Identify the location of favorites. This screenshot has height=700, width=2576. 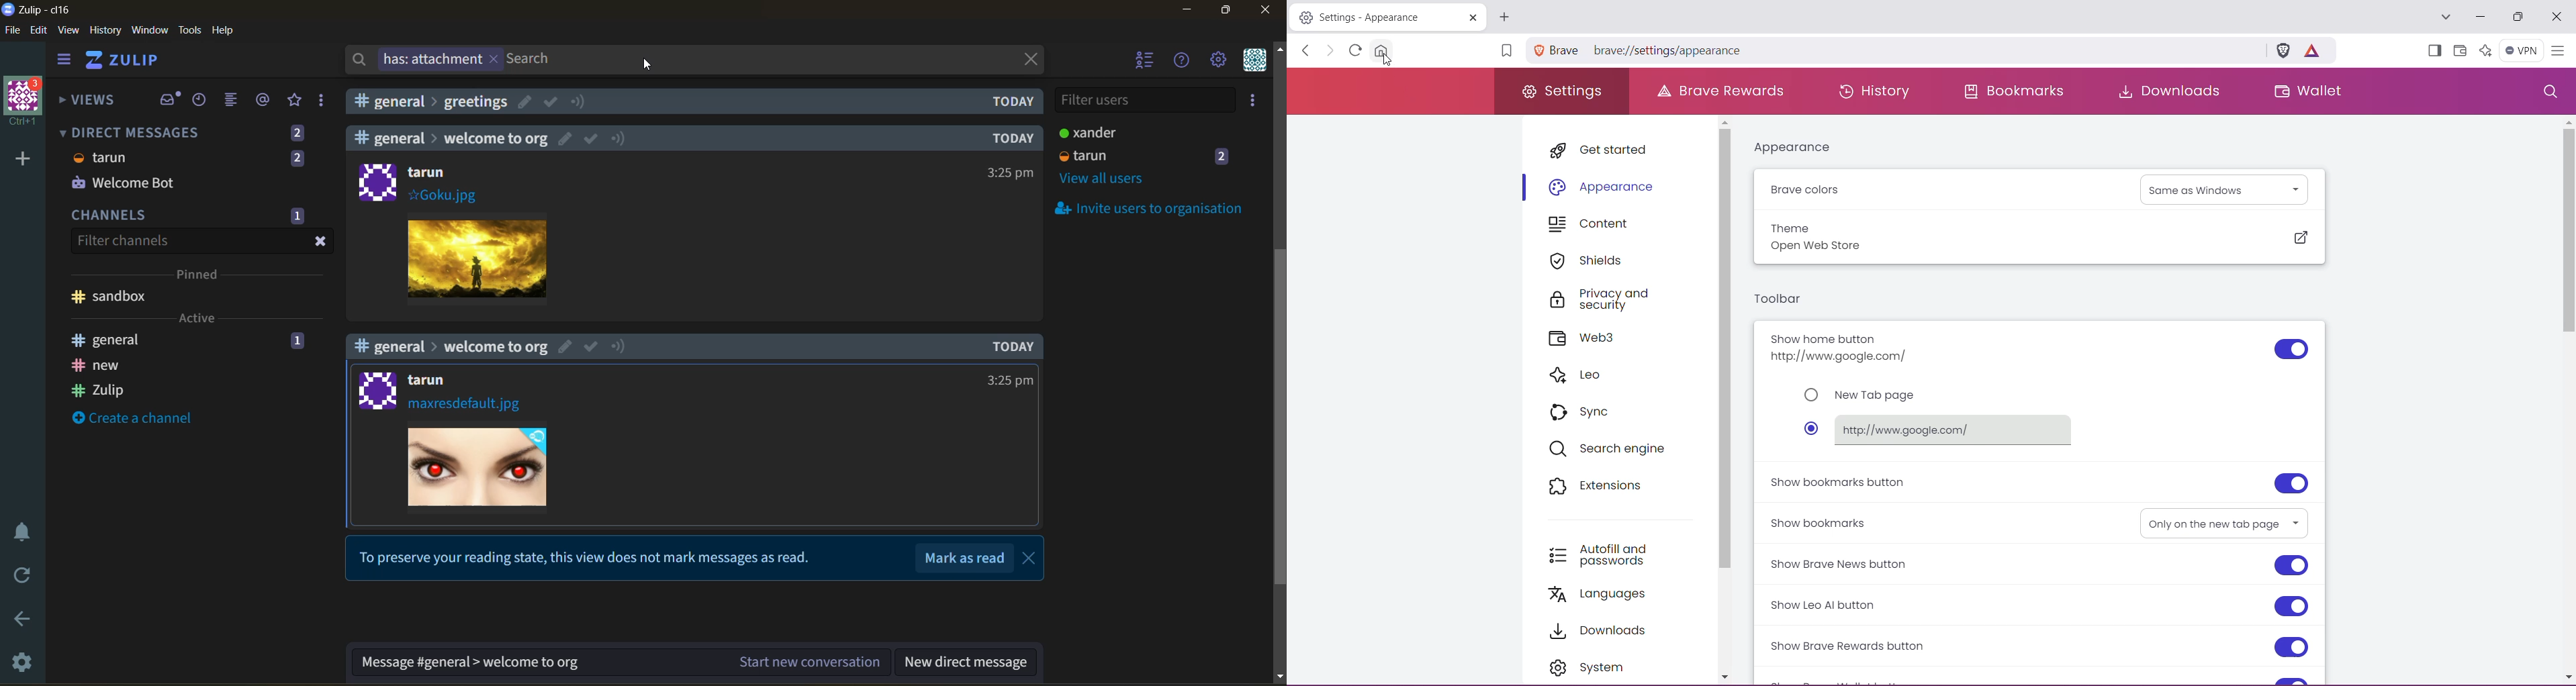
(296, 100).